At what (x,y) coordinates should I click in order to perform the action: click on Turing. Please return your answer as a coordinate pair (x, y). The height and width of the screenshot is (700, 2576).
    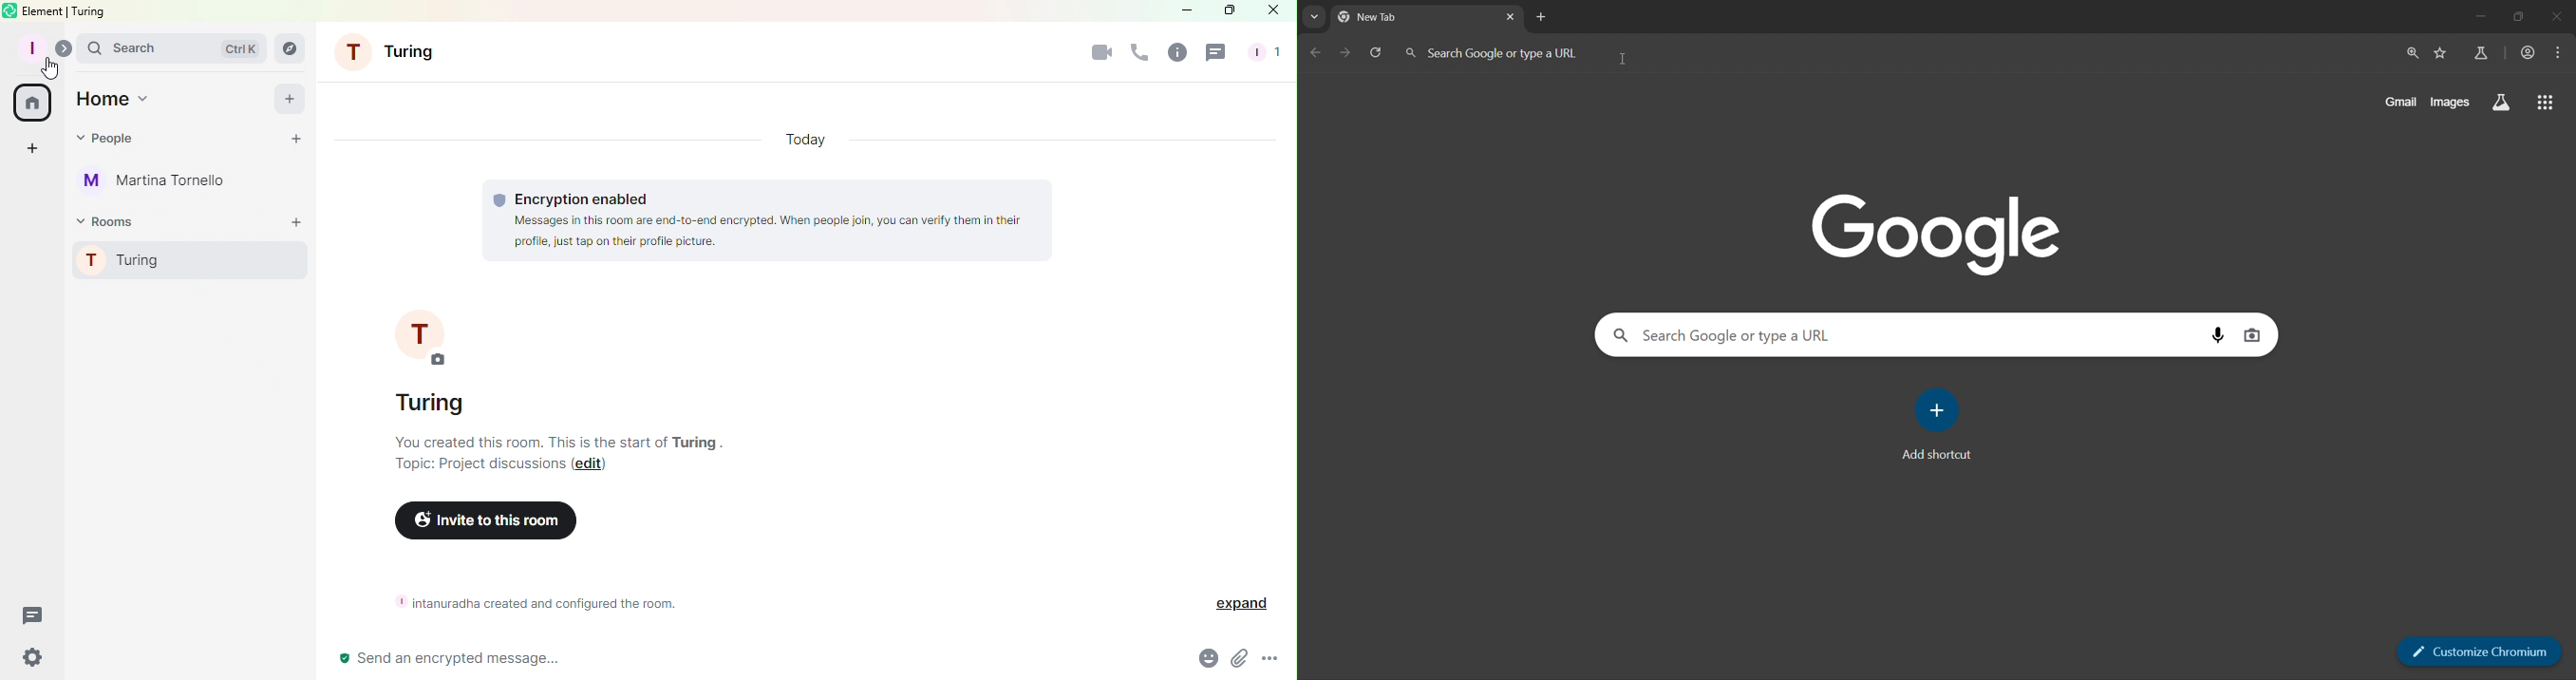
    Looking at the image, I should click on (182, 257).